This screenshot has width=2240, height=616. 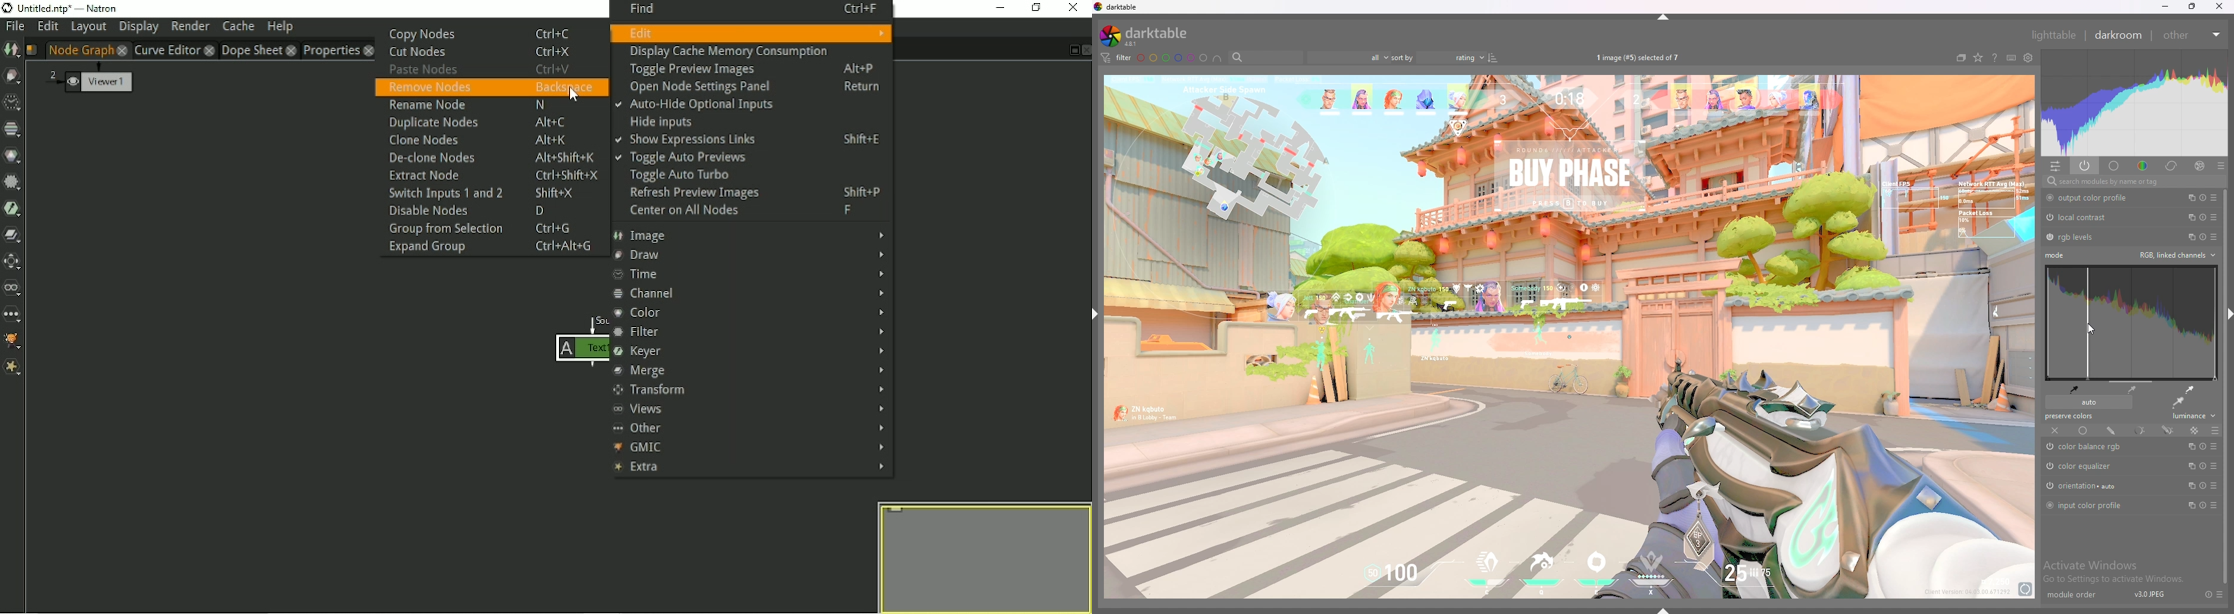 I want to click on base, so click(x=2115, y=166).